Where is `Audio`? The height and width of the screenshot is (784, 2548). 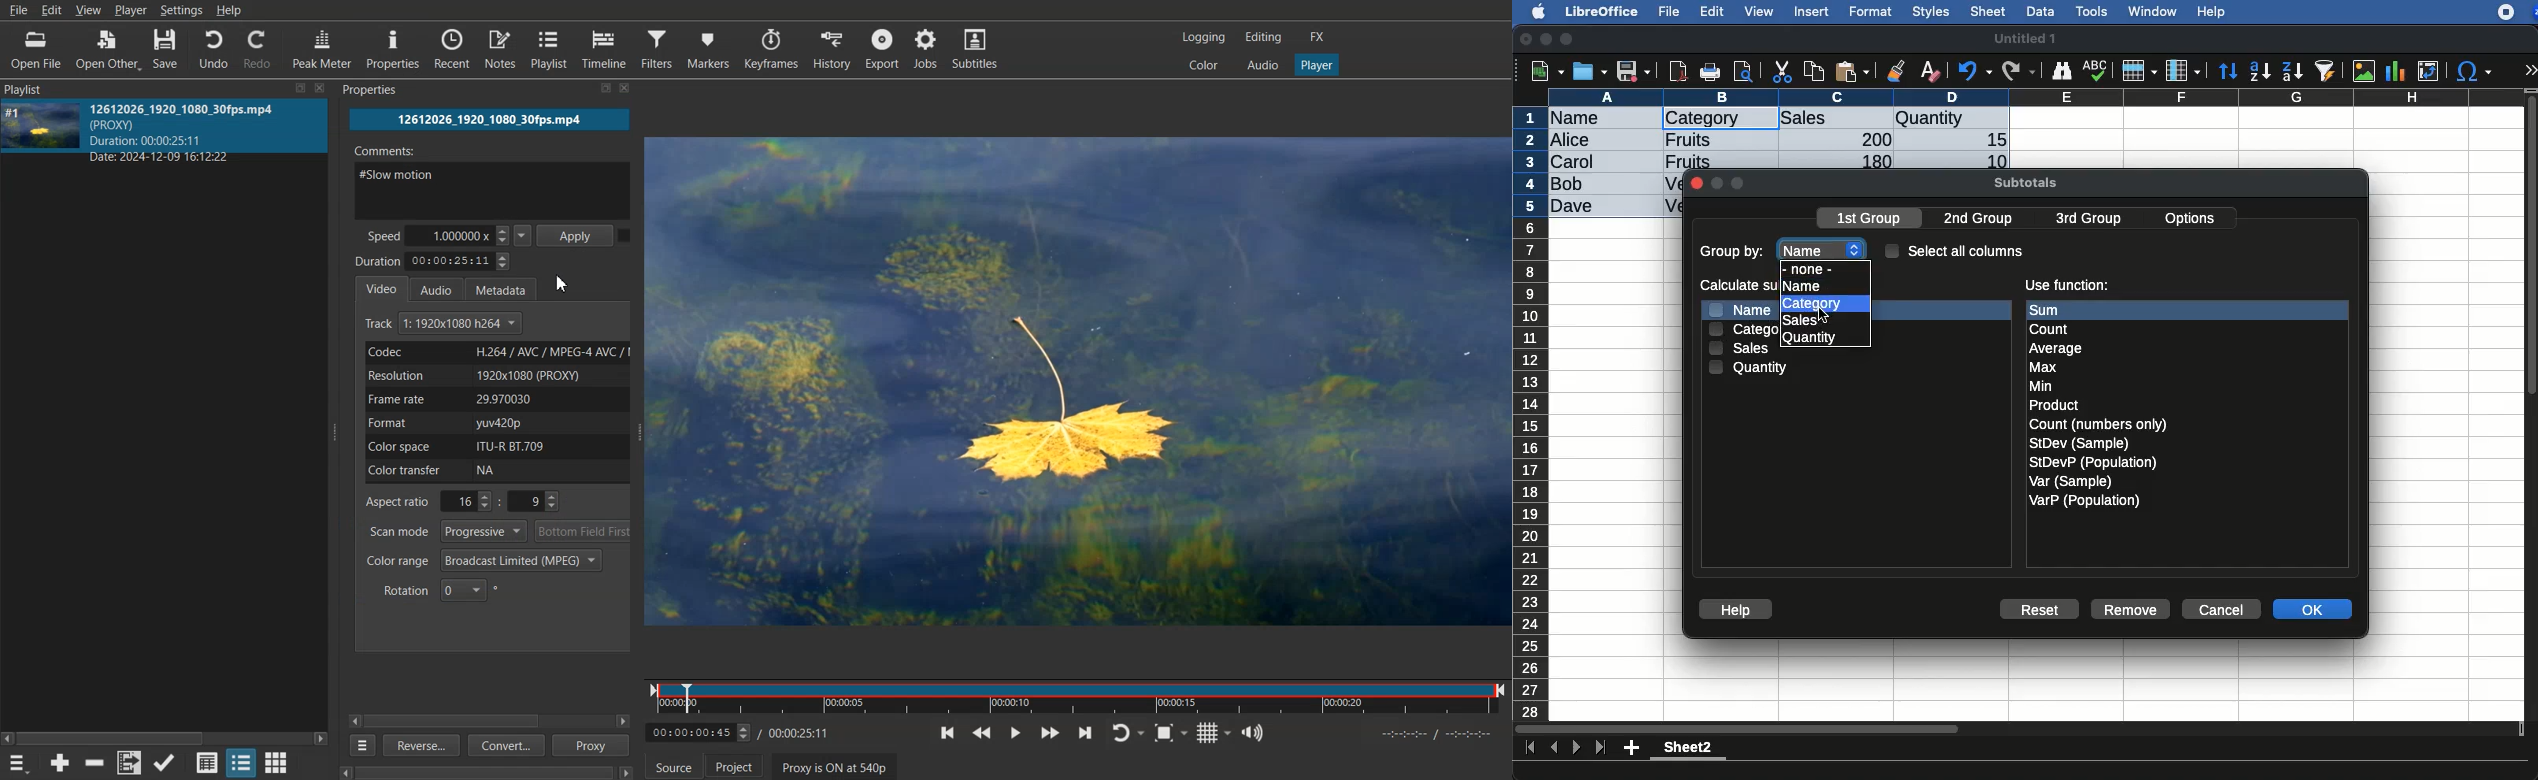 Audio is located at coordinates (1261, 65).